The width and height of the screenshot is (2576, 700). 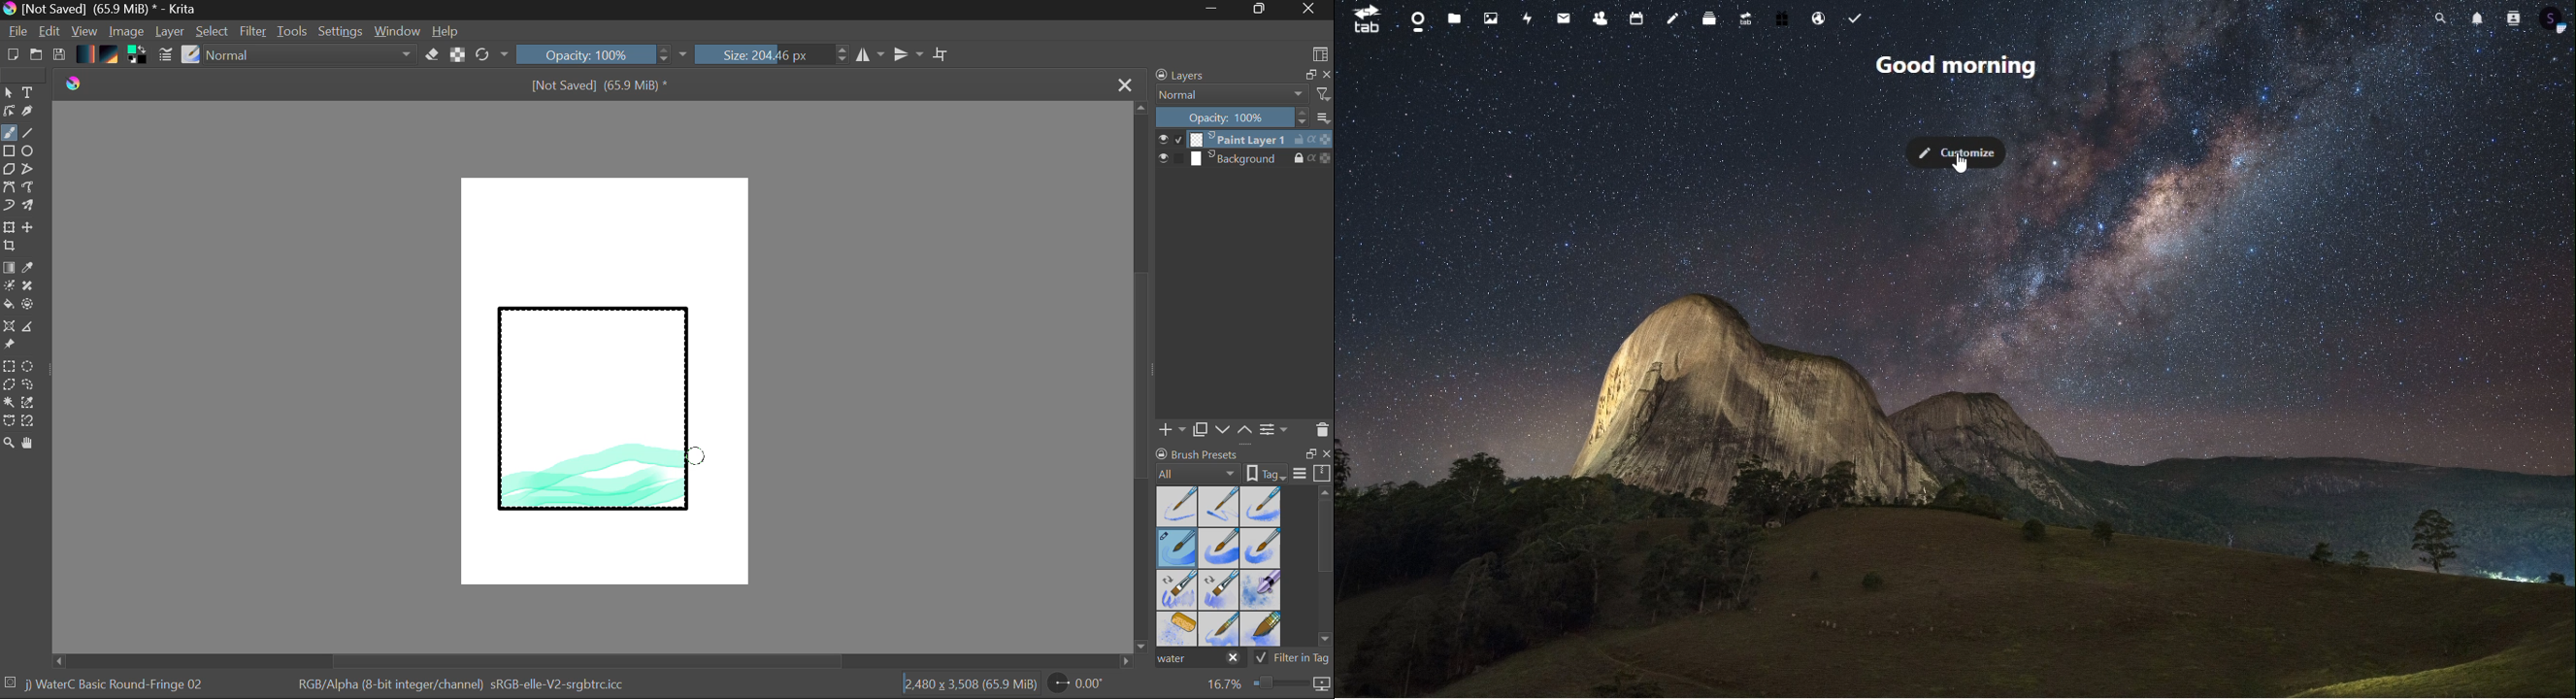 What do you see at coordinates (9, 267) in the screenshot?
I see `Fill Gradient` at bounding box center [9, 267].